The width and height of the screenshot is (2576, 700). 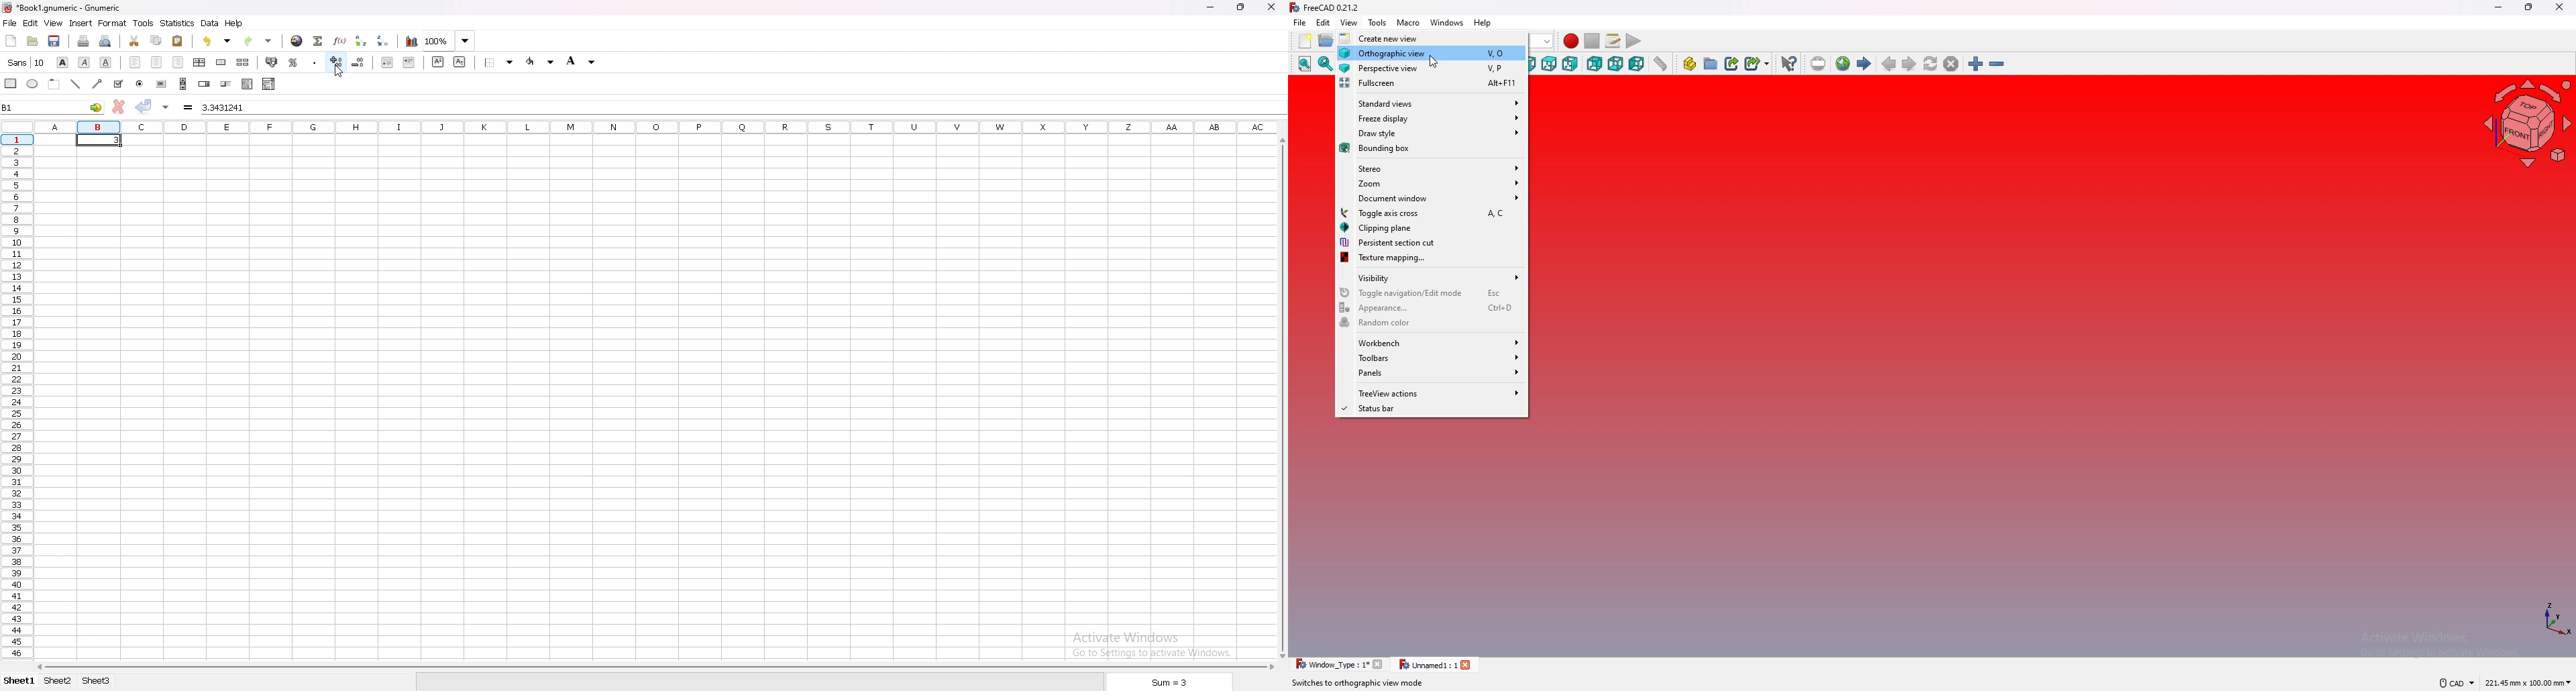 I want to click on spin button, so click(x=205, y=83).